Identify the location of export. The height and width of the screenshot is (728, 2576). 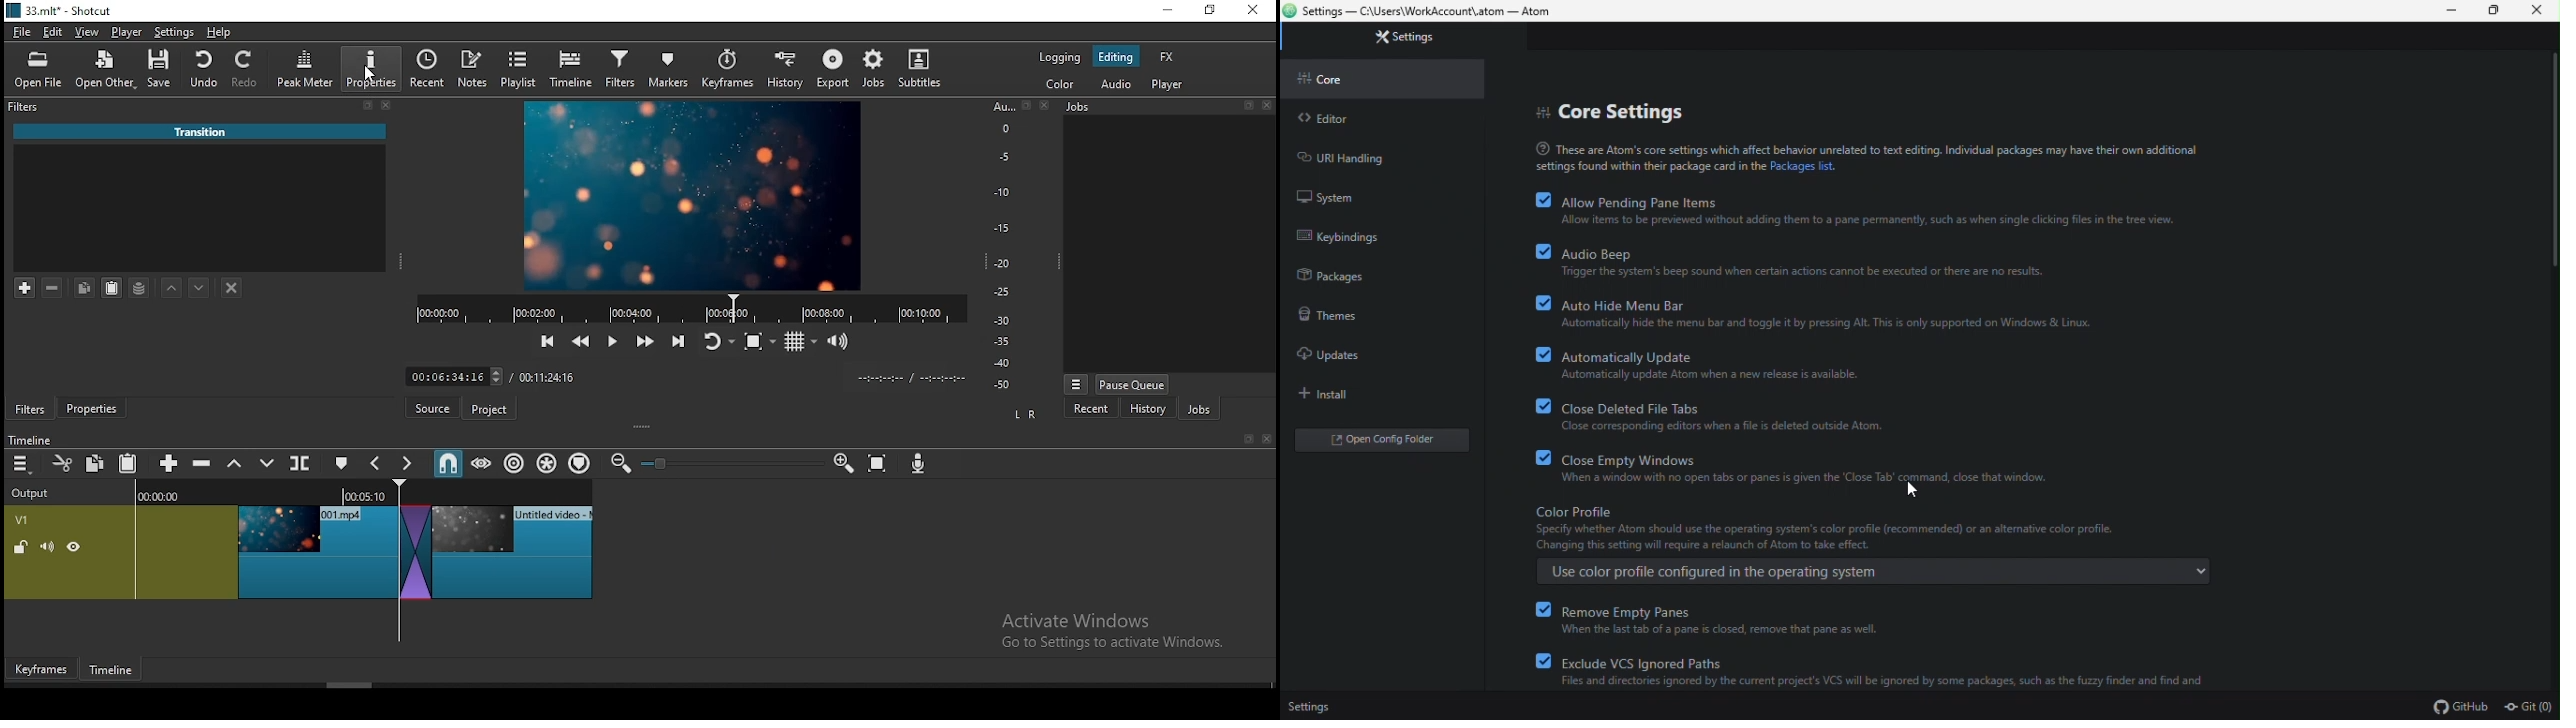
(835, 68).